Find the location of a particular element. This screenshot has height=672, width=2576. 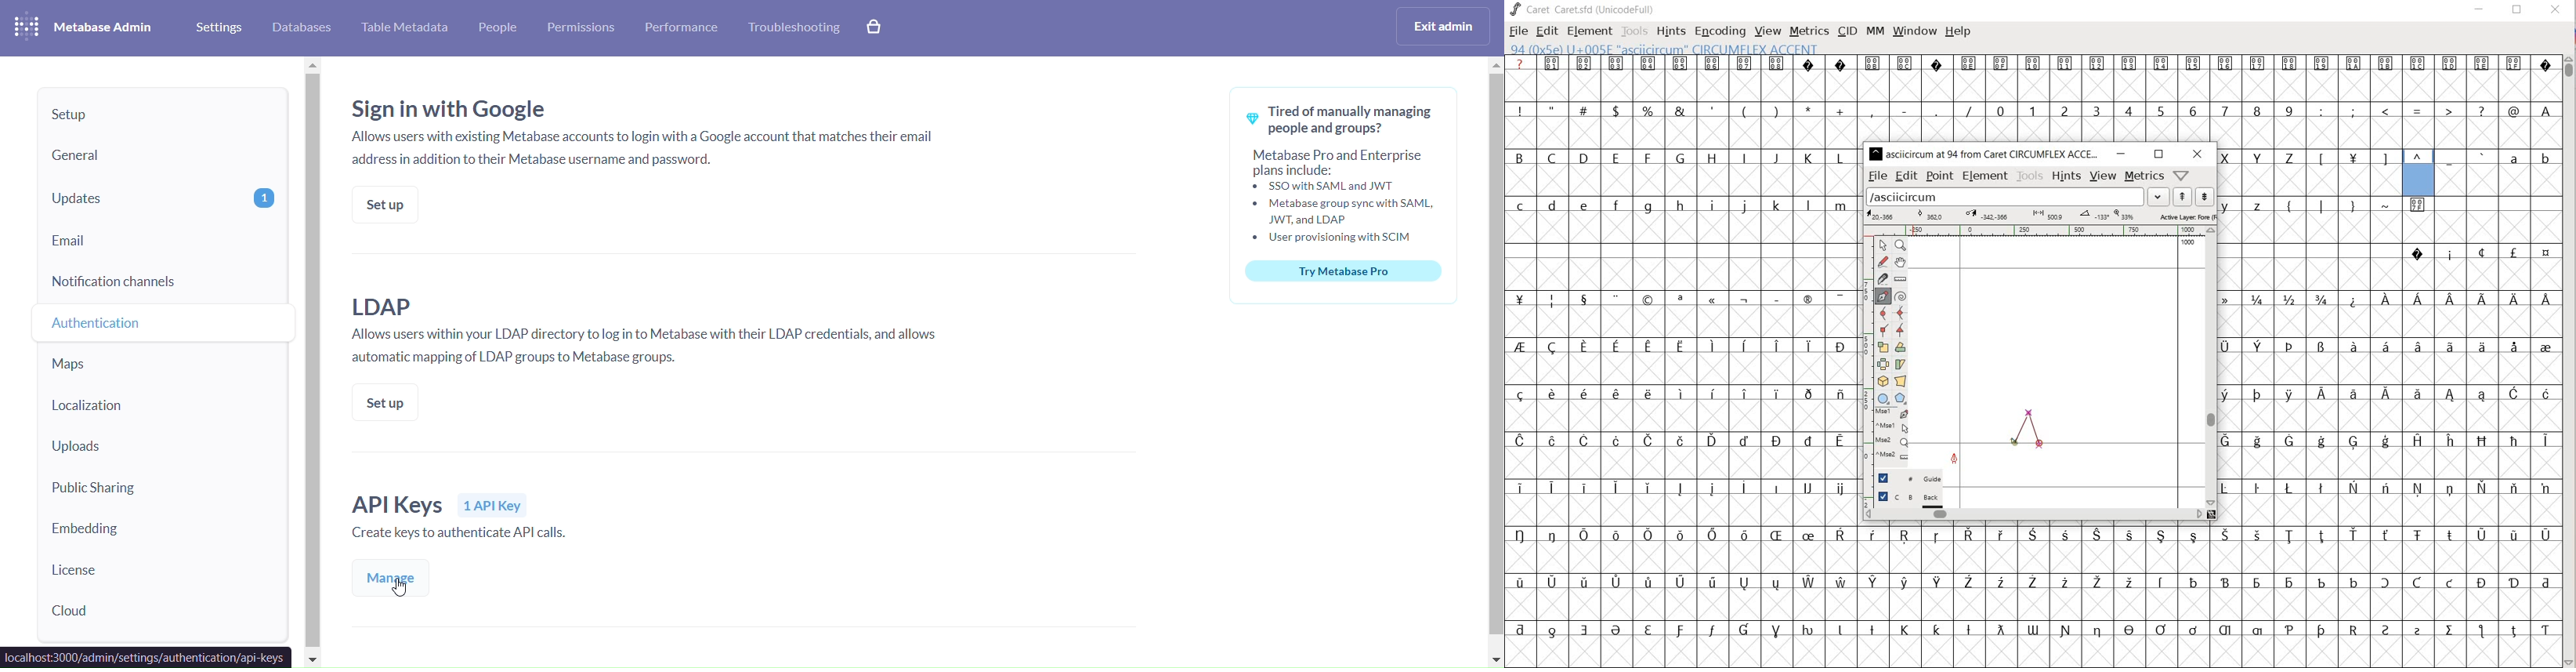

draw a freehand curve is located at coordinates (1882, 261).